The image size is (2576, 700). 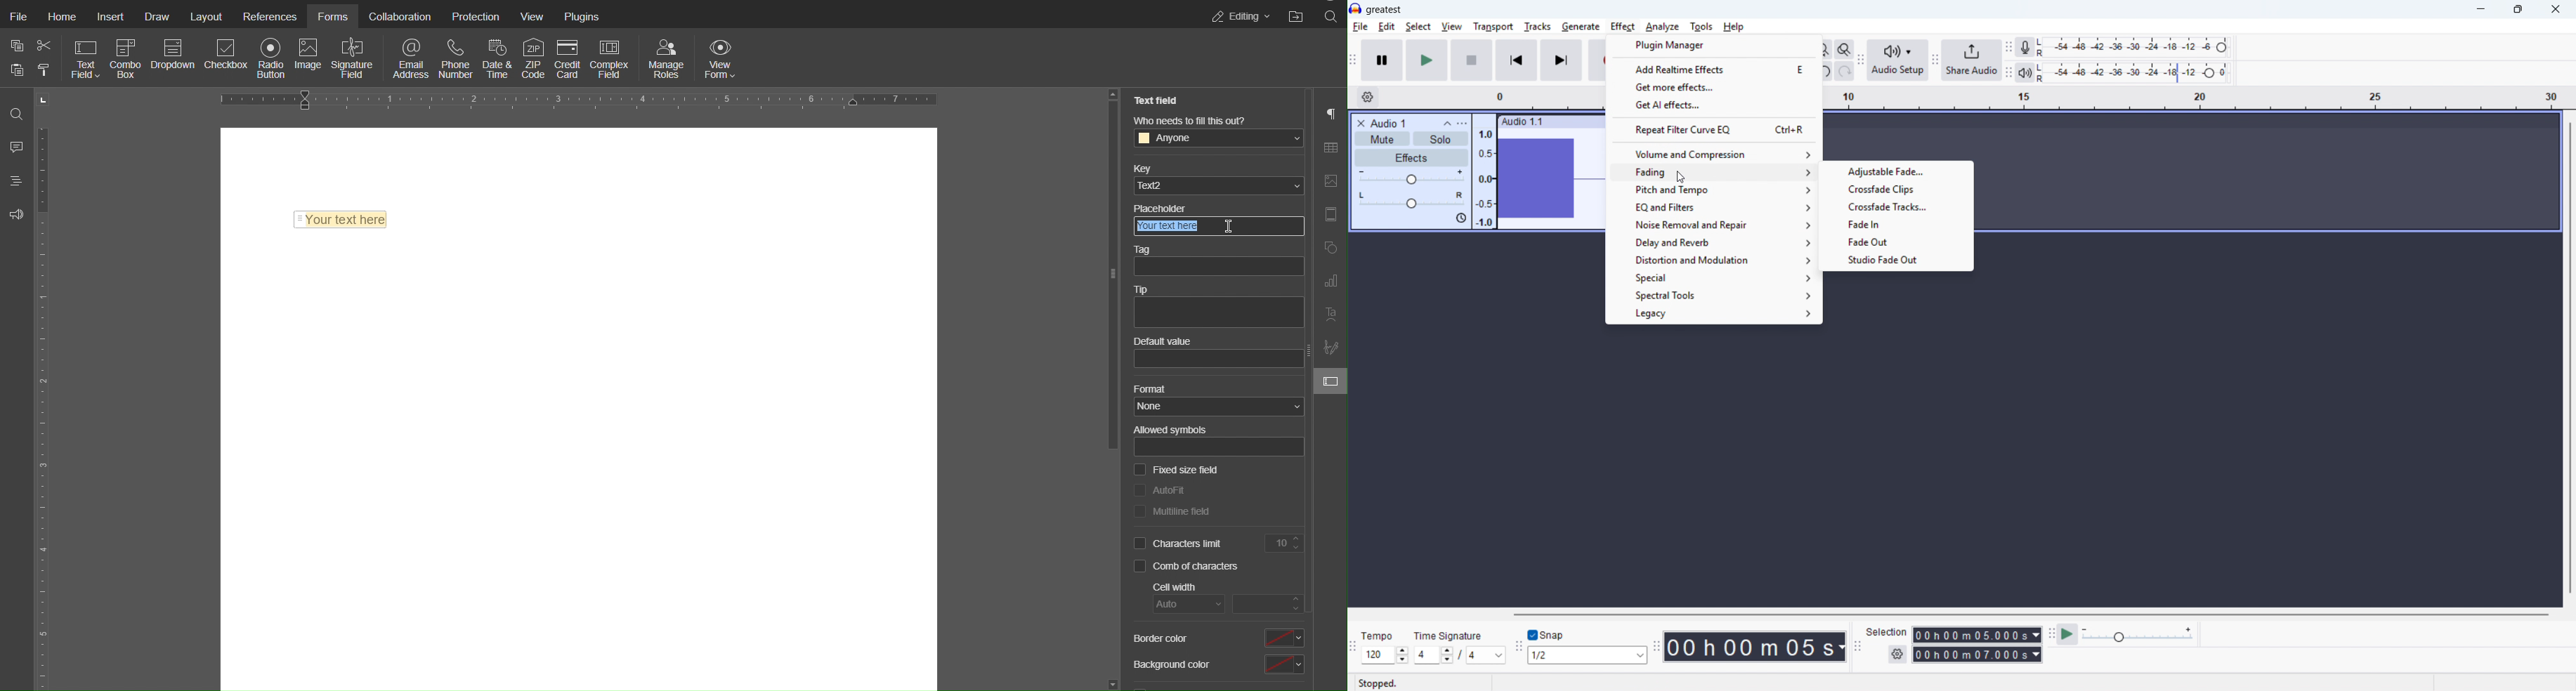 What do you see at coordinates (474, 18) in the screenshot?
I see `Protection` at bounding box center [474, 18].